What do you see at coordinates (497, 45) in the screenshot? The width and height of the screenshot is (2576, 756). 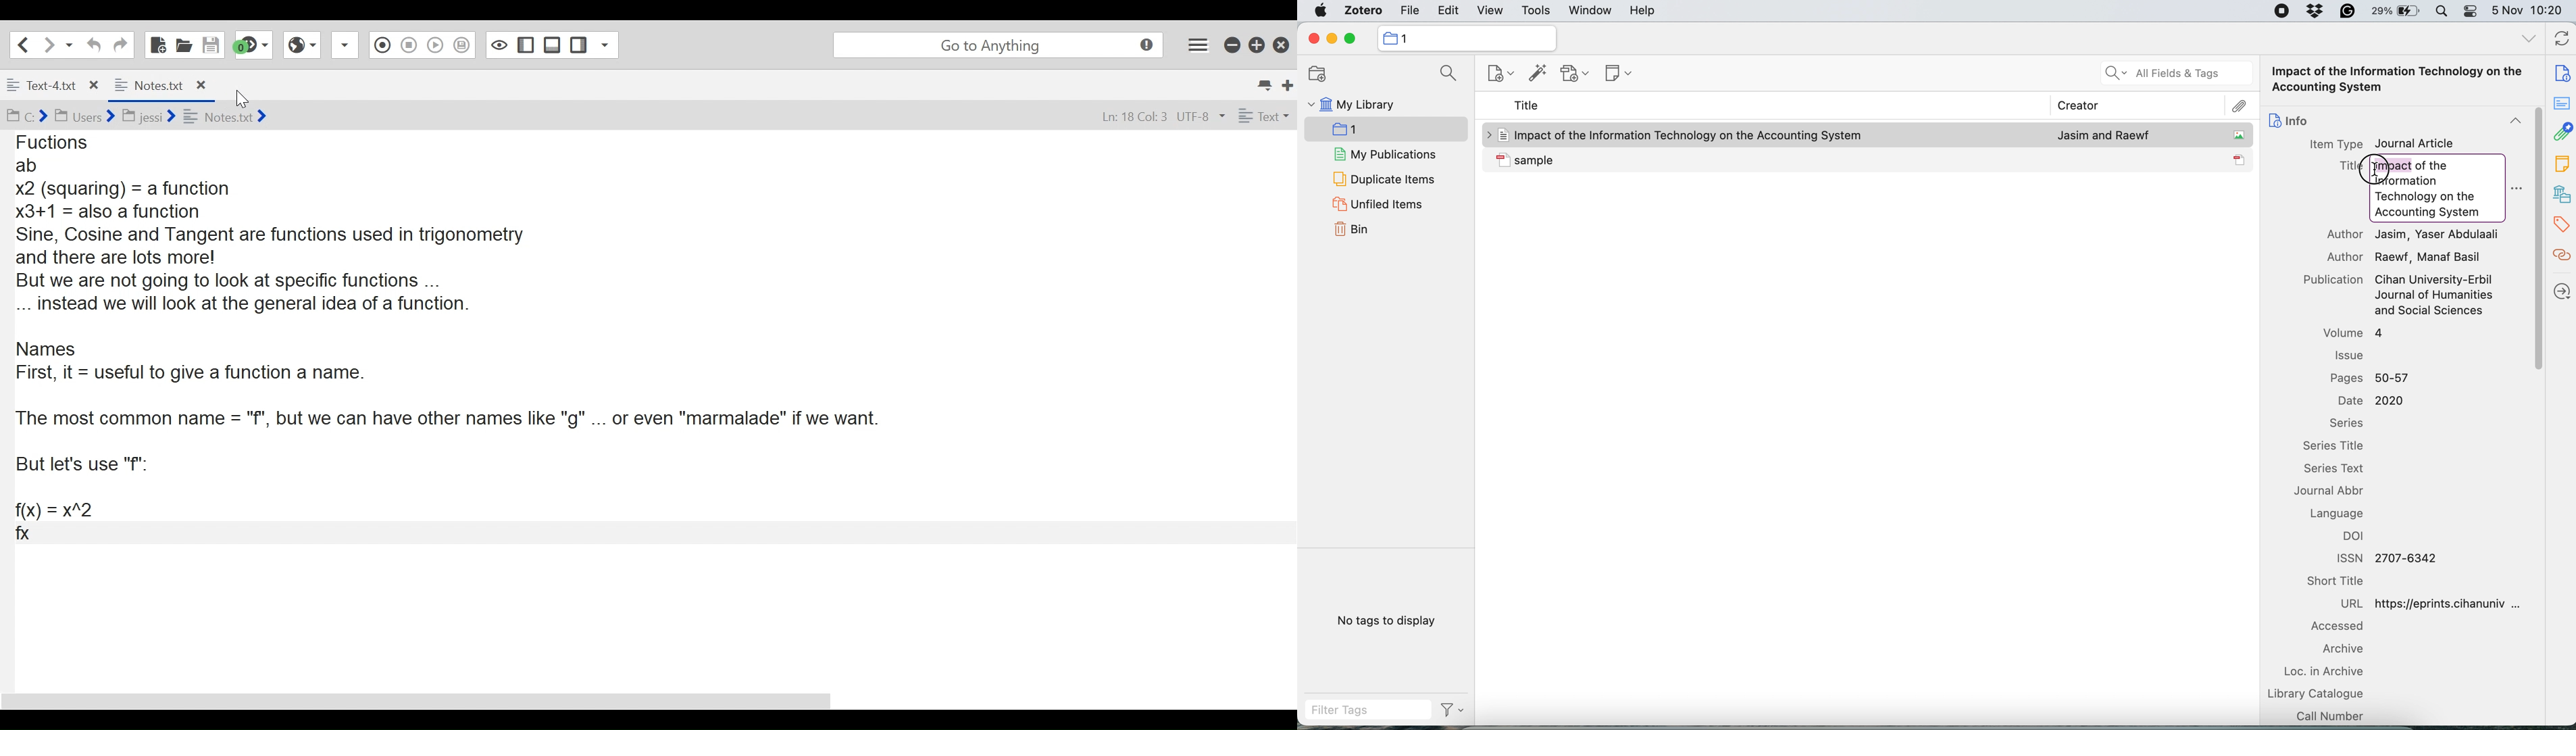 I see `Toggle focus mode` at bounding box center [497, 45].